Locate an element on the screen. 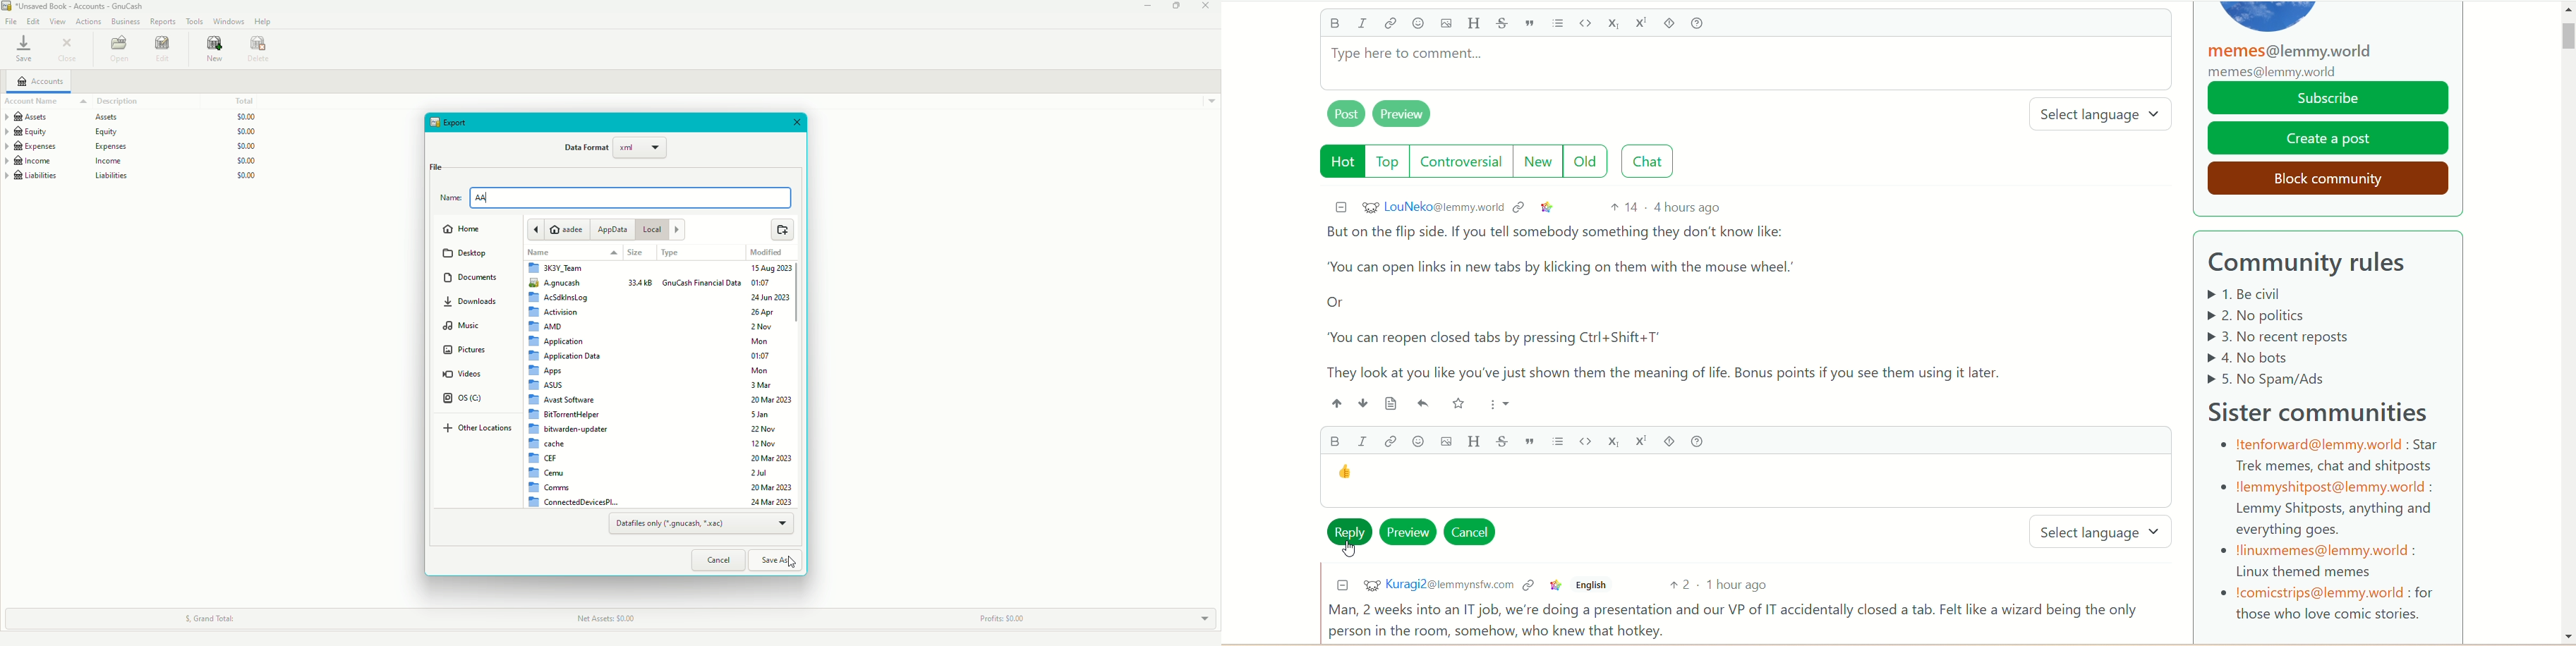 The width and height of the screenshot is (2576, 672). Size is located at coordinates (635, 253).